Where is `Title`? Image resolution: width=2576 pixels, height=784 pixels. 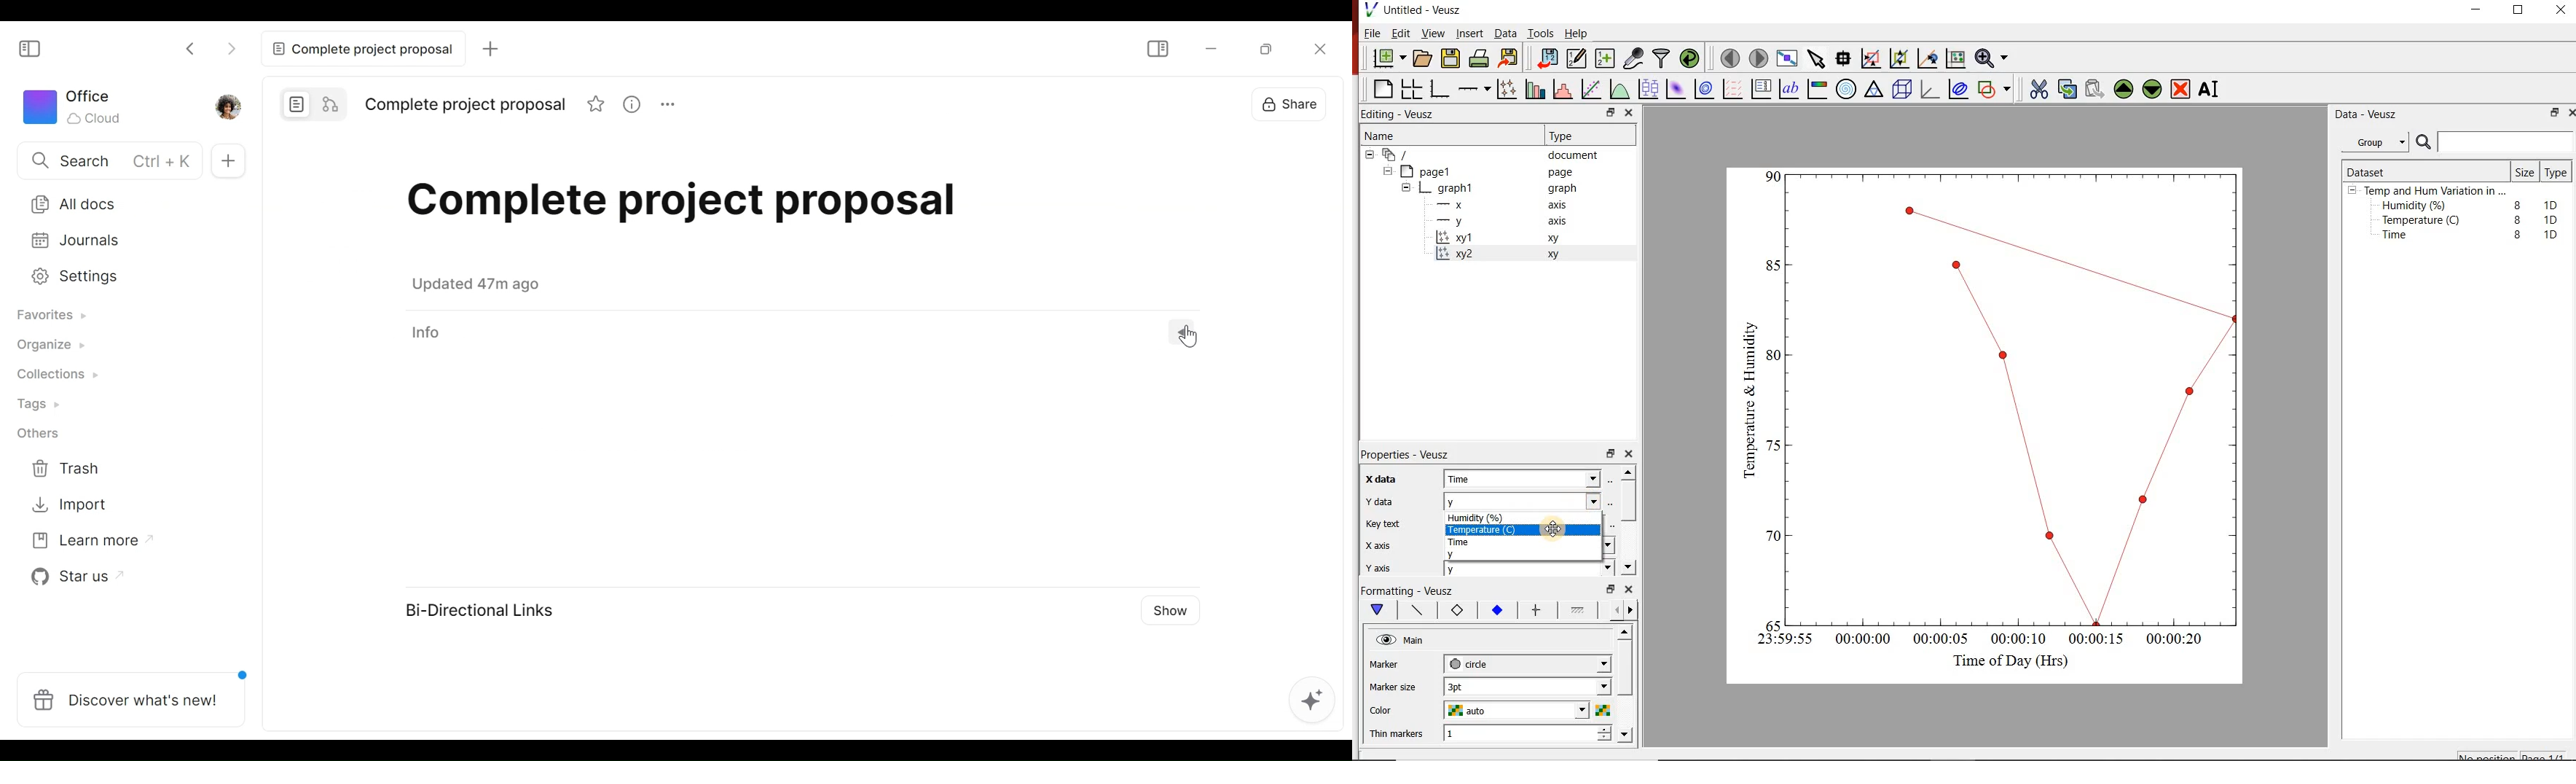
Title is located at coordinates (466, 106).